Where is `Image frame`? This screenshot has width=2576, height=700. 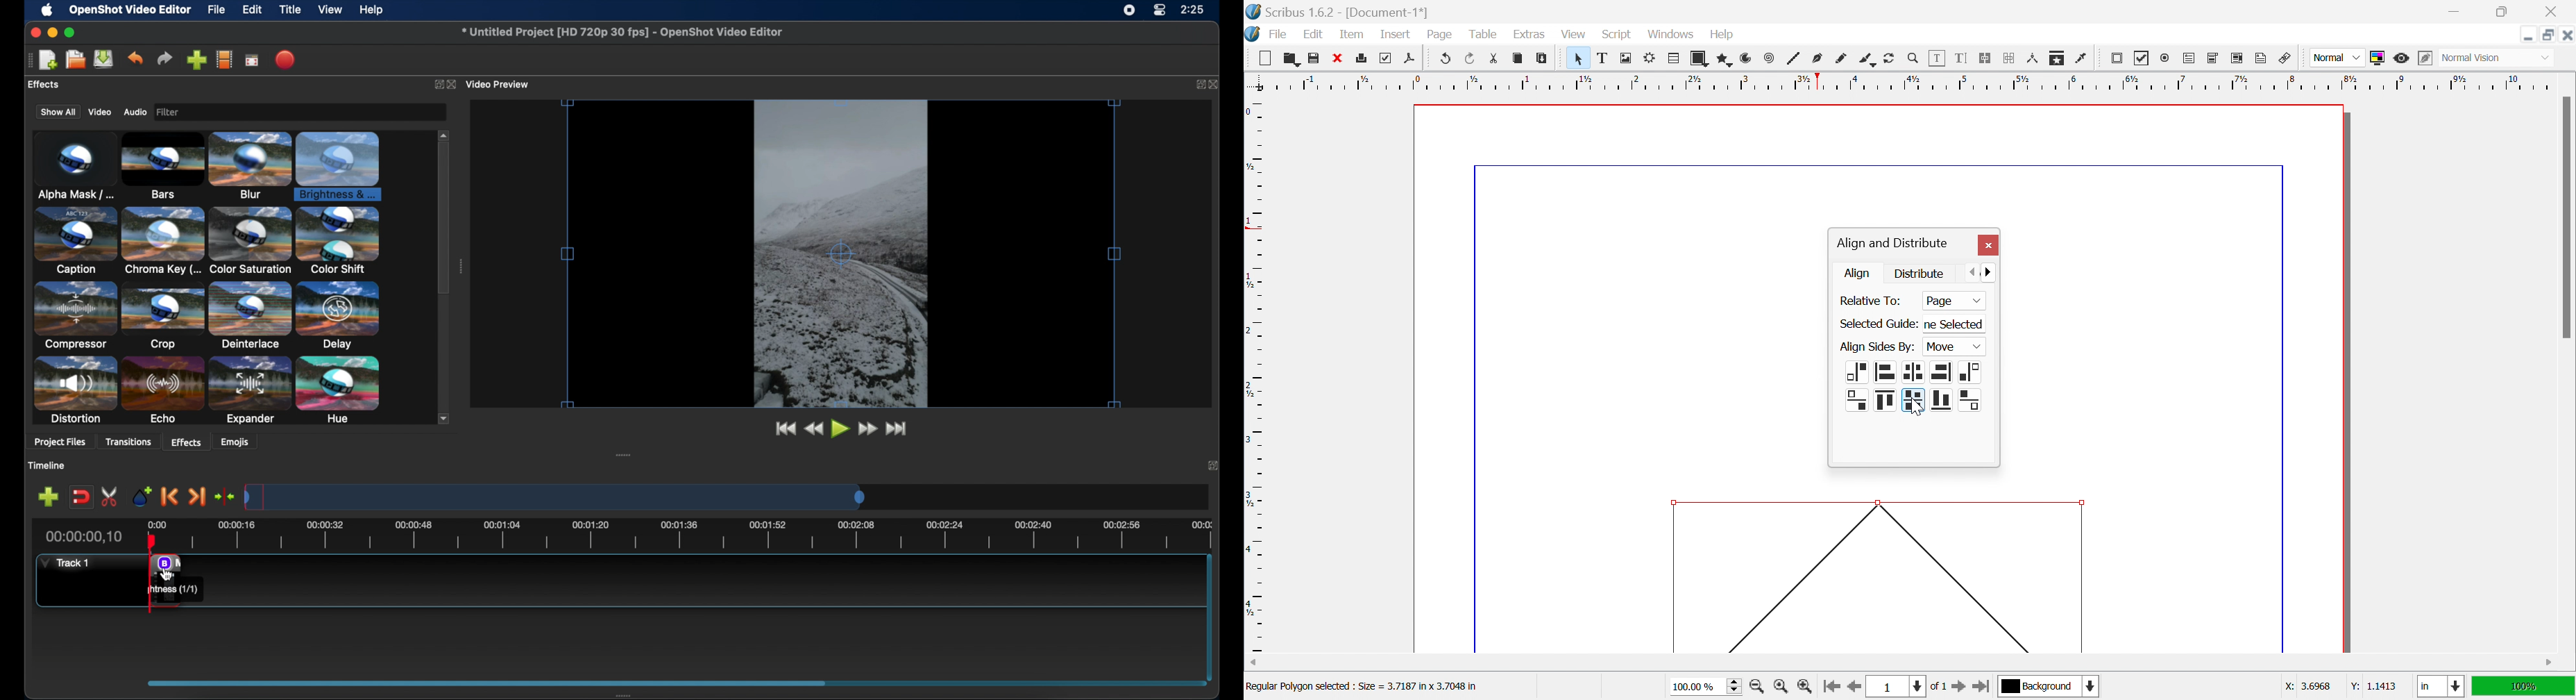
Image frame is located at coordinates (1627, 57).